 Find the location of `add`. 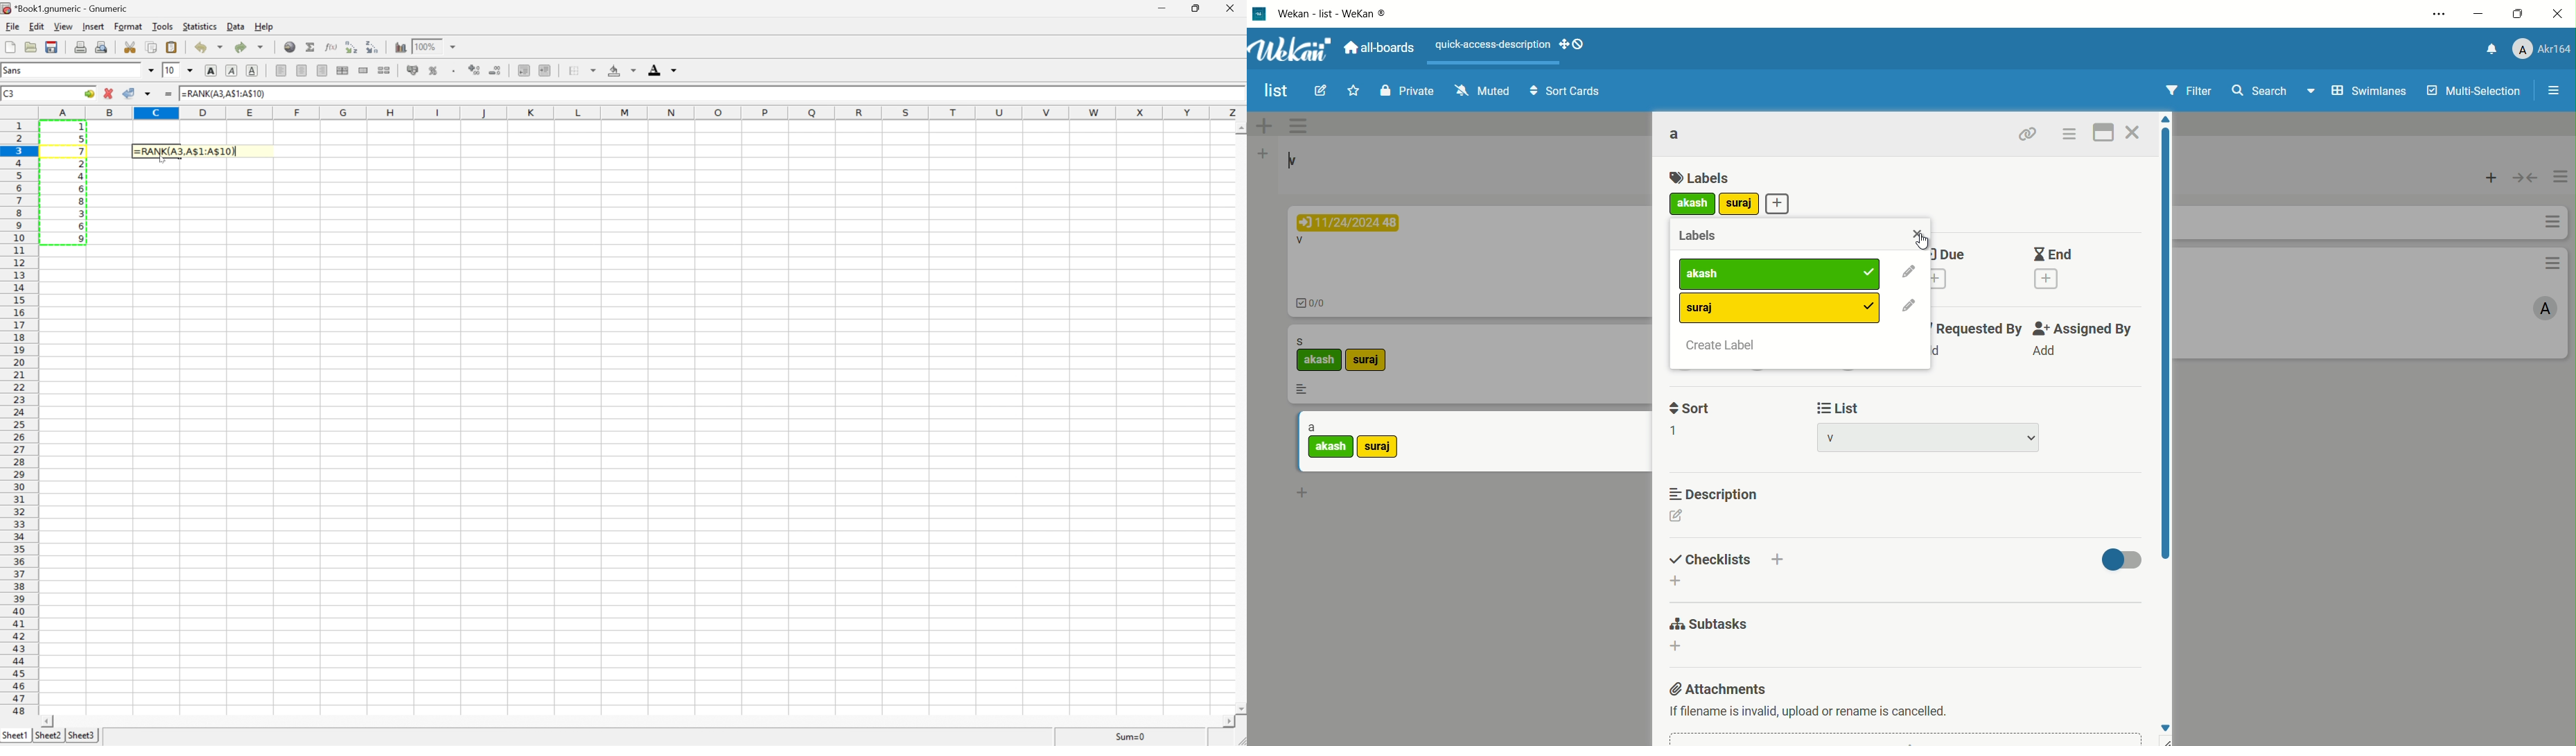

add is located at coordinates (1306, 497).